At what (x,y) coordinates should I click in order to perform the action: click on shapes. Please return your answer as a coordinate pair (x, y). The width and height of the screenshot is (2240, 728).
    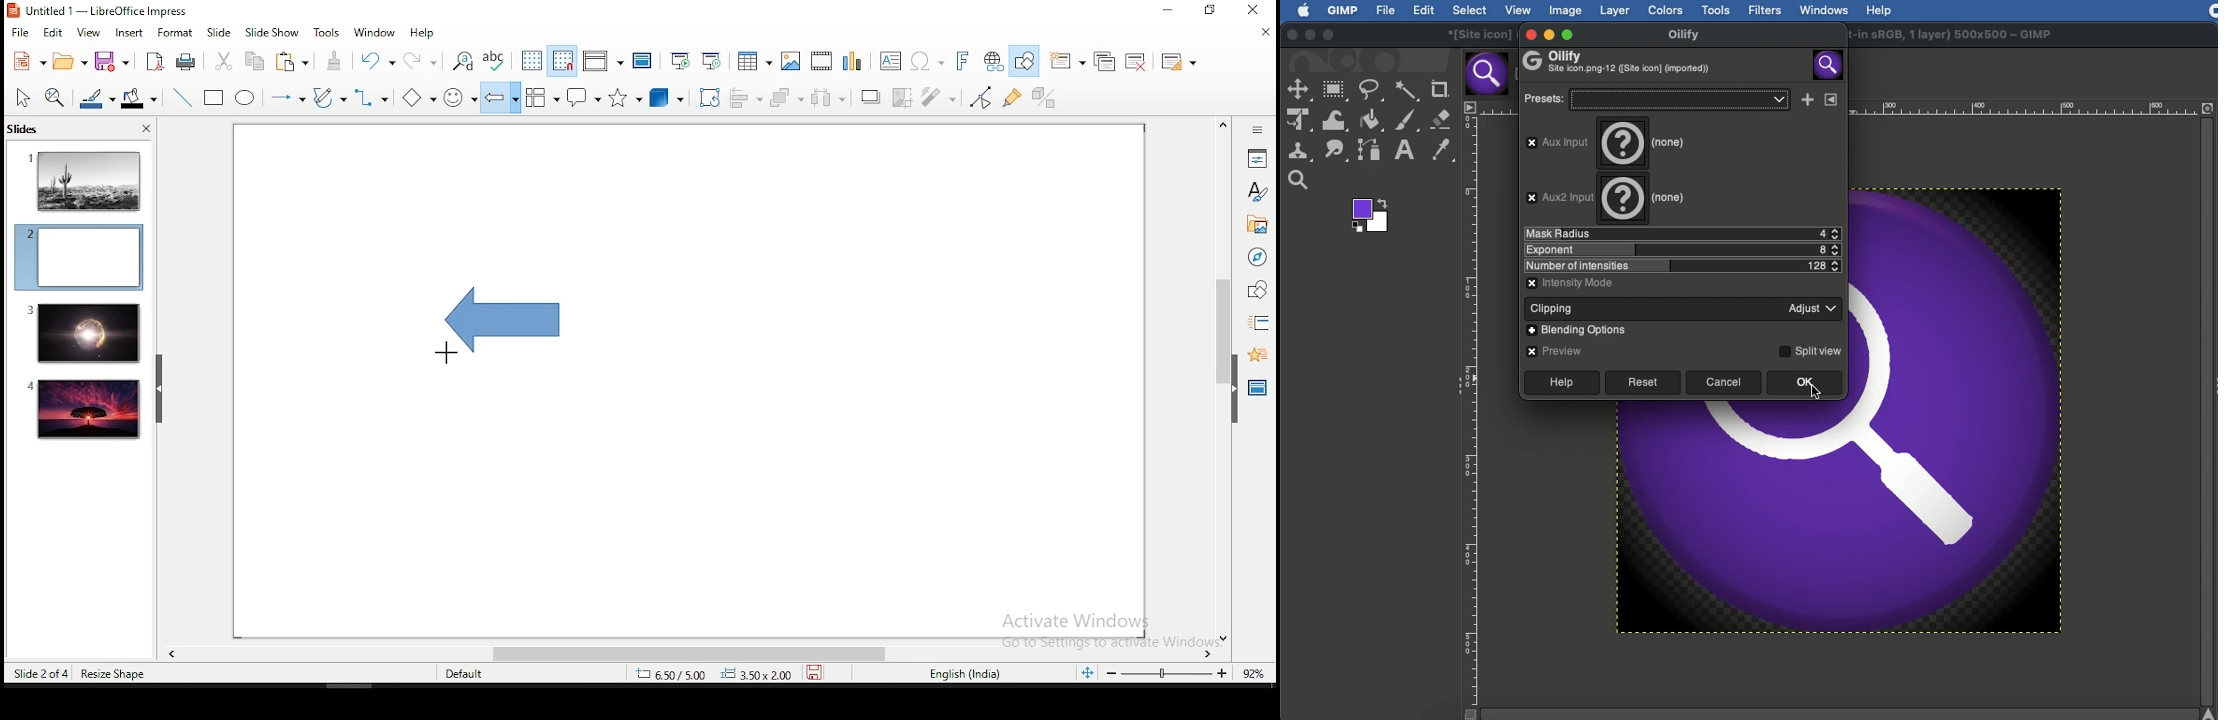
    Looking at the image, I should click on (1255, 290).